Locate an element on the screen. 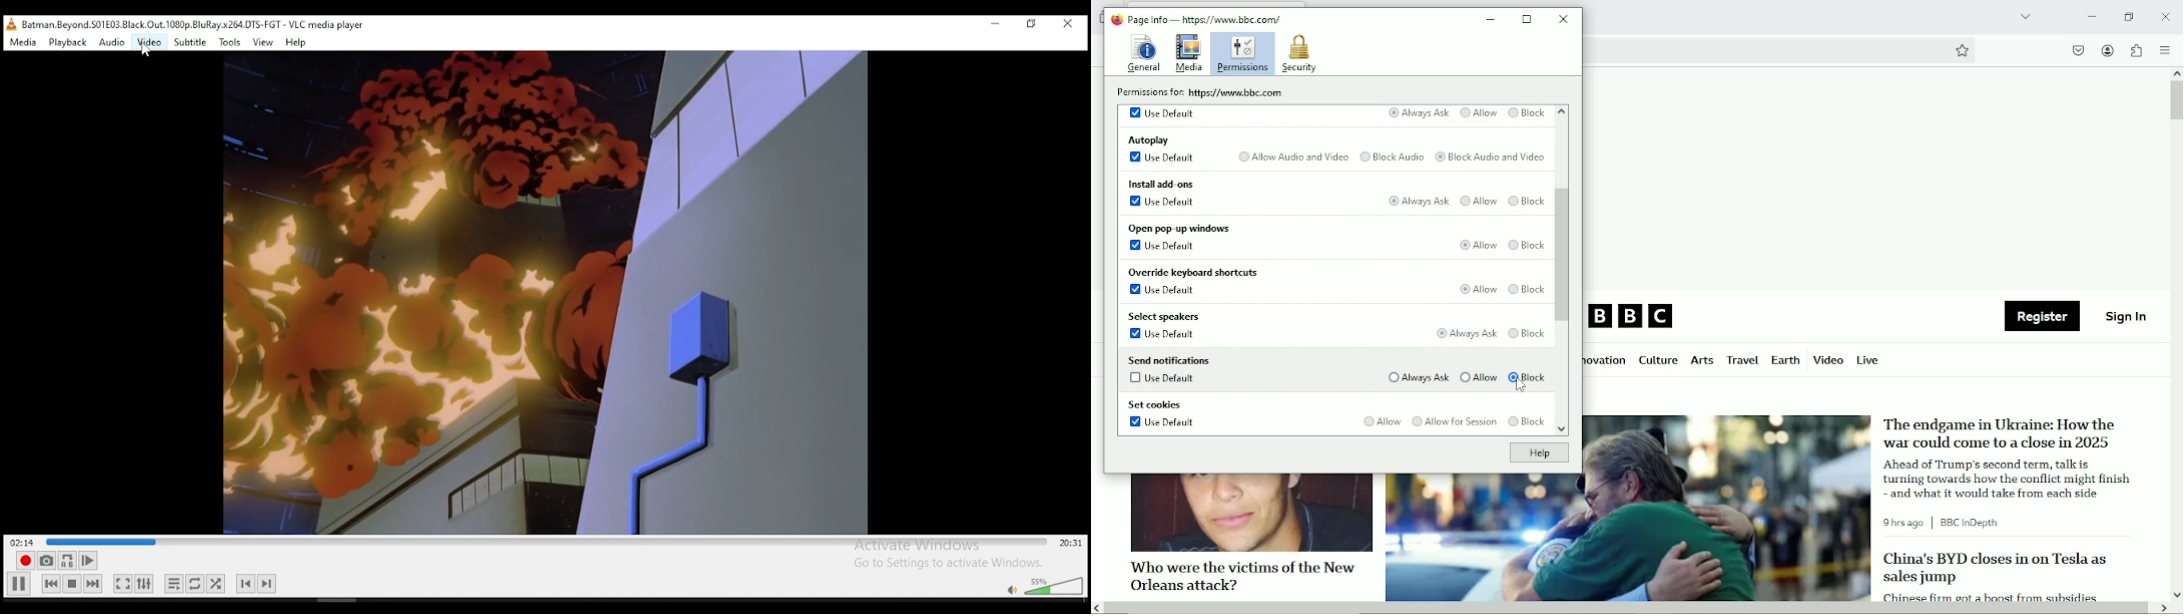  volume is located at coordinates (1054, 585).